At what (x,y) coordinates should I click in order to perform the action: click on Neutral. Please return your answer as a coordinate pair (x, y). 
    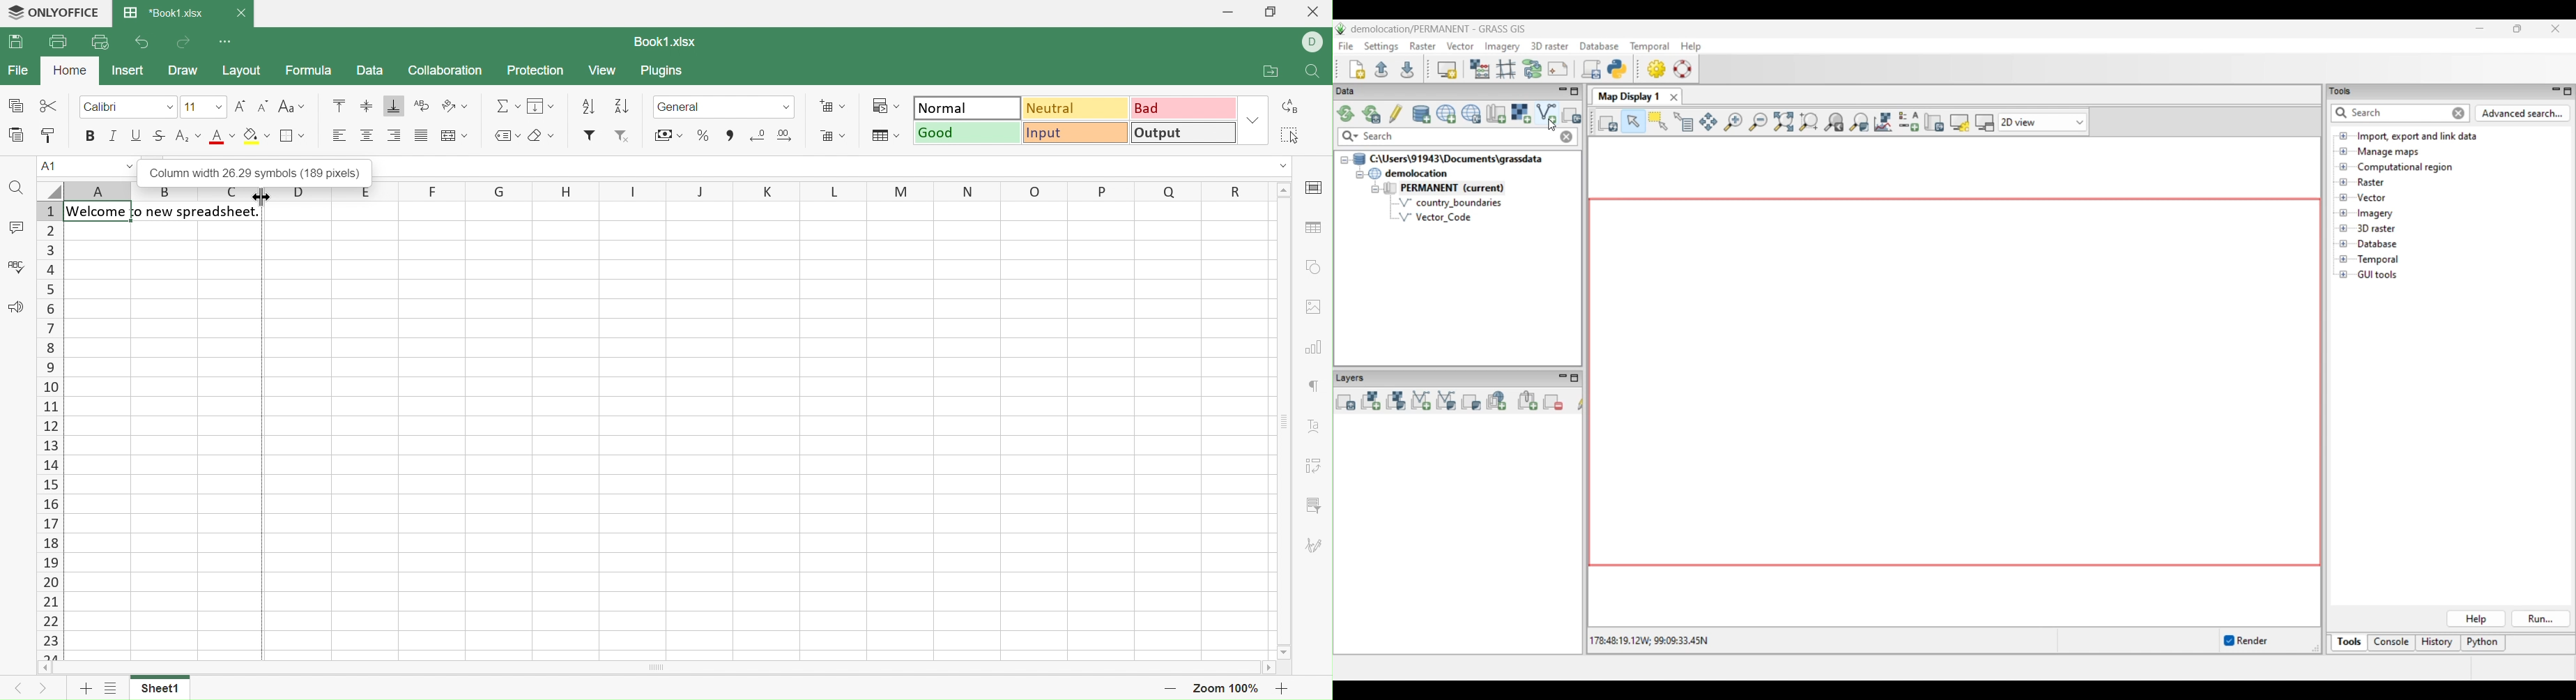
    Looking at the image, I should click on (1078, 109).